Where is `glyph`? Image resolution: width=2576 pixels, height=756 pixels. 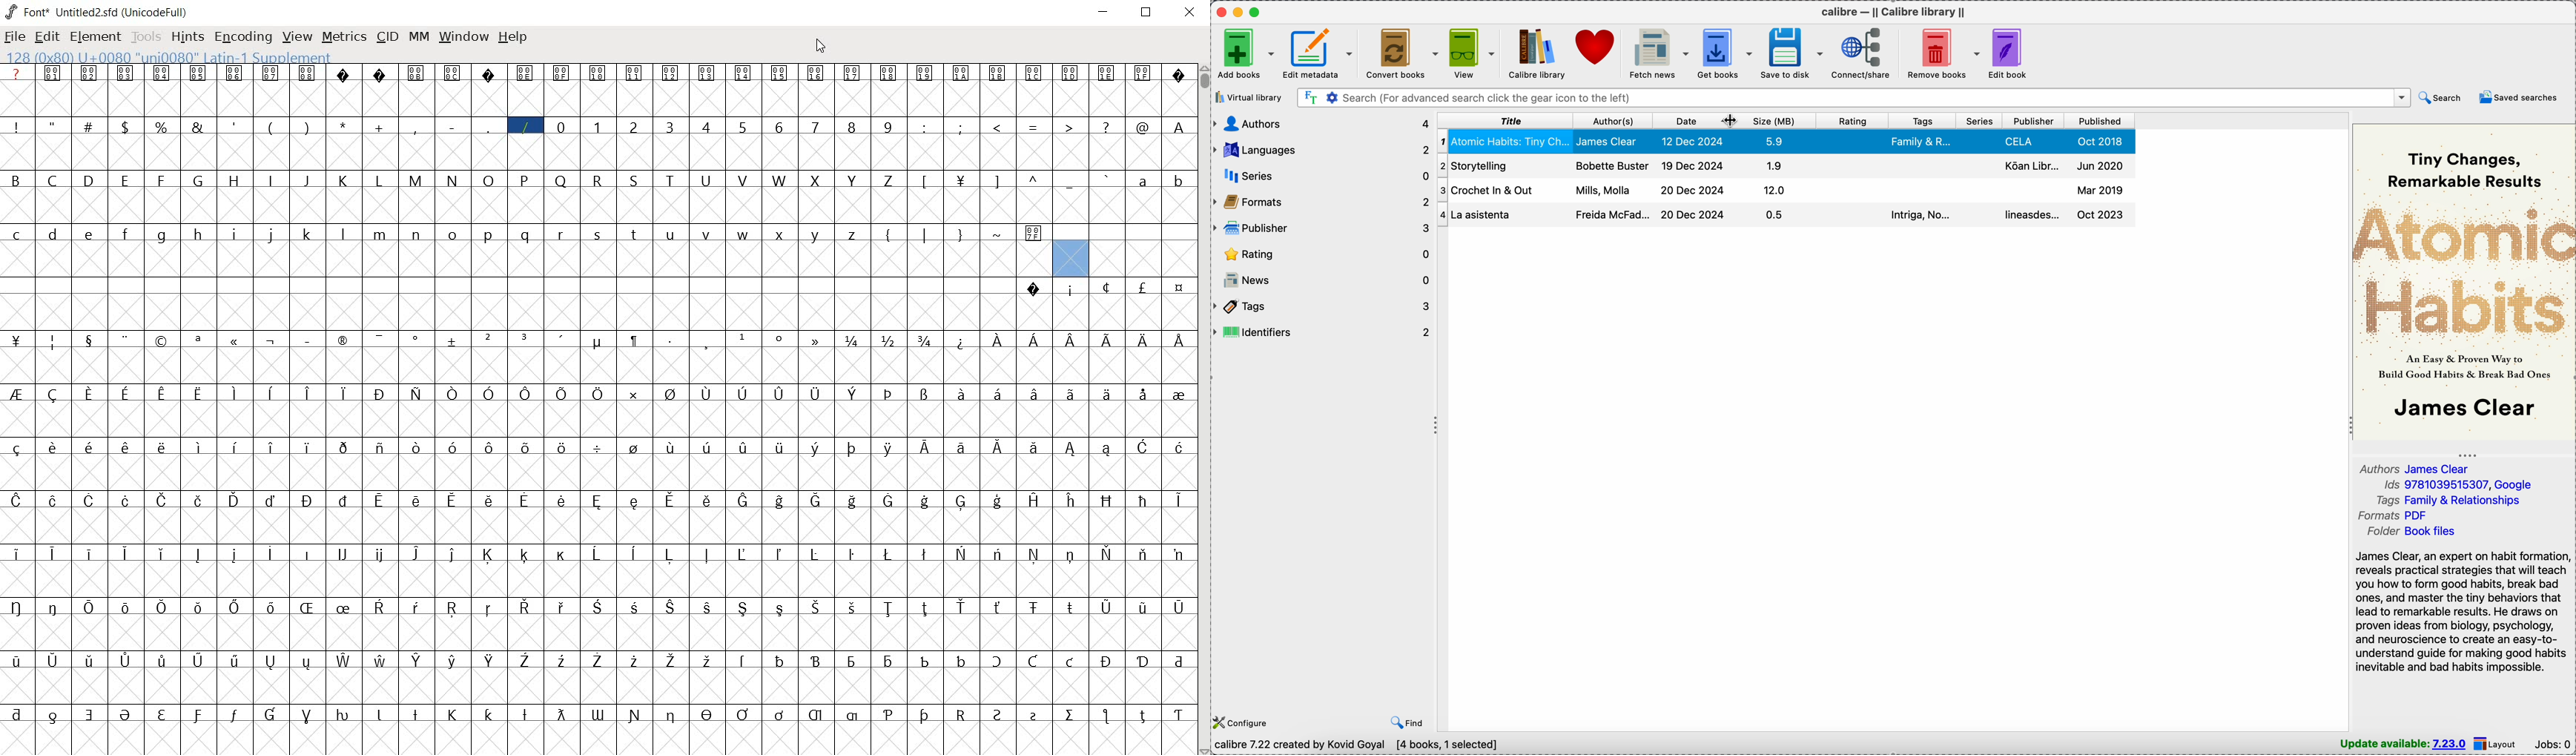 glyph is located at coordinates (1143, 72).